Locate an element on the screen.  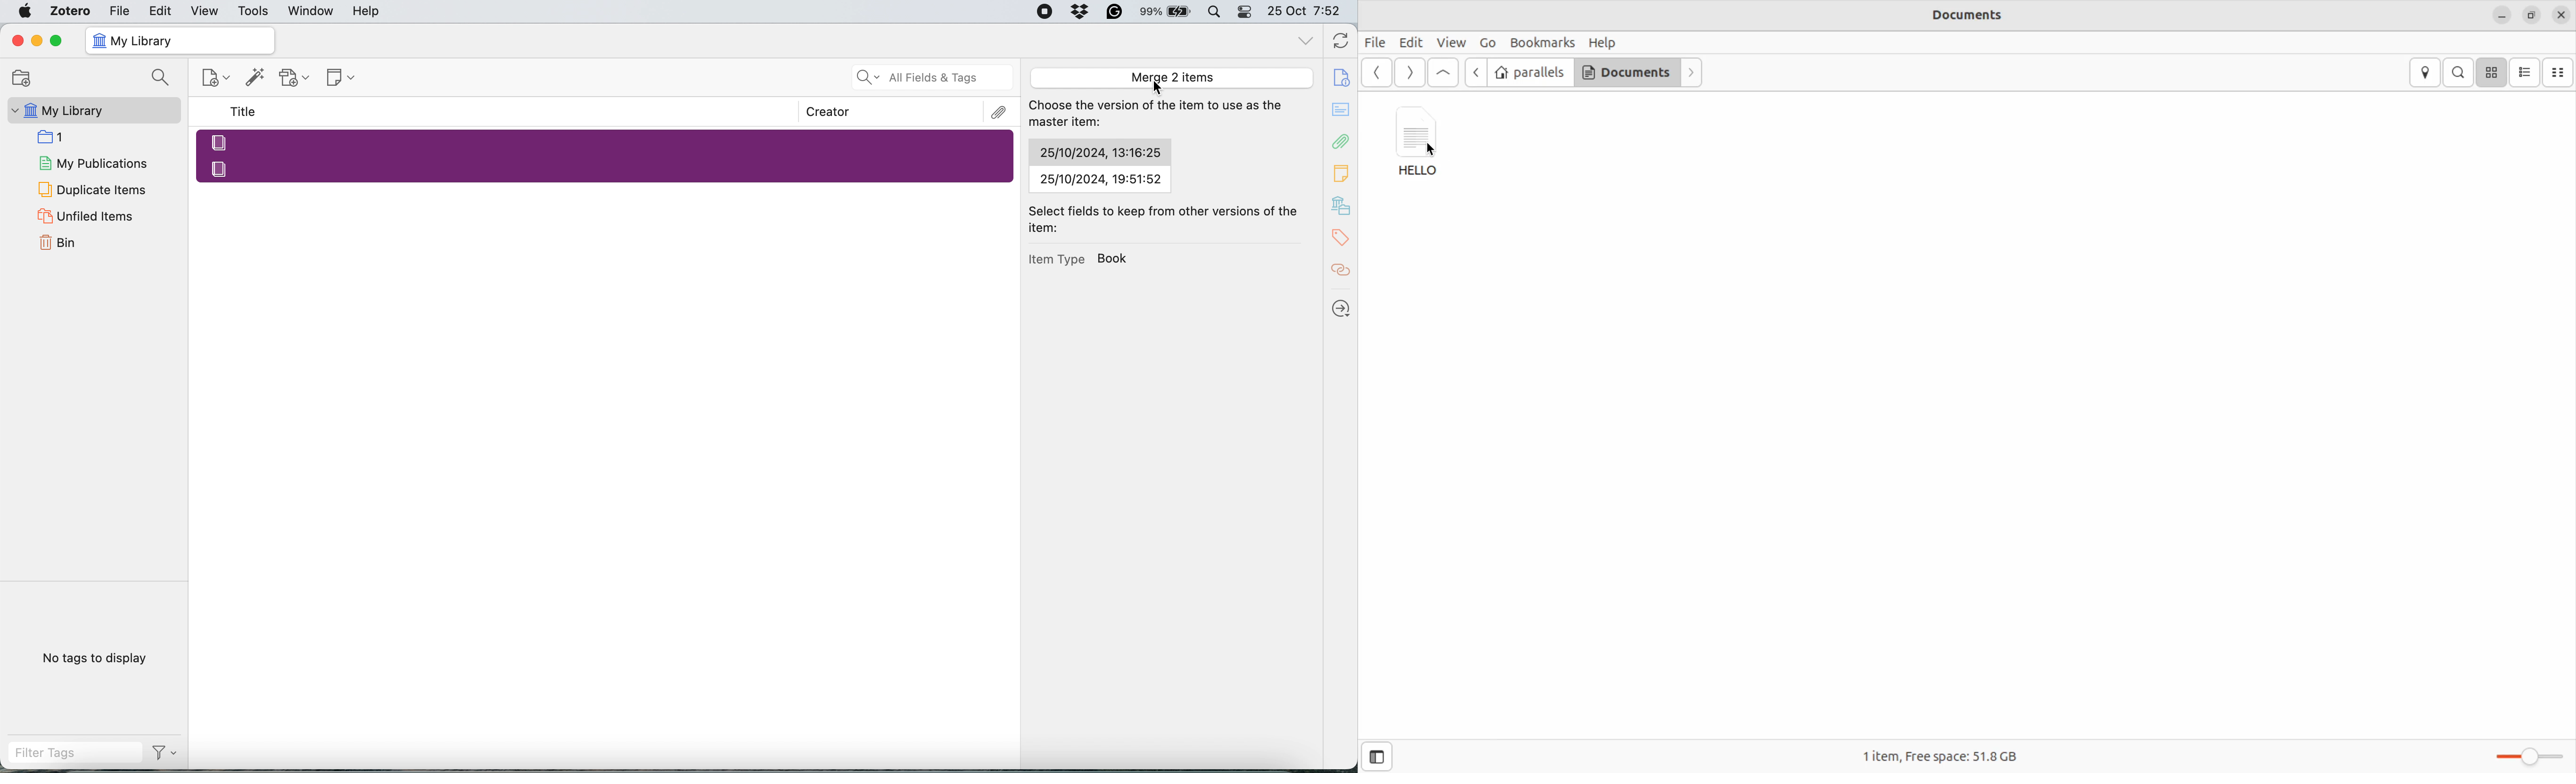
Library is located at coordinates (1342, 206).